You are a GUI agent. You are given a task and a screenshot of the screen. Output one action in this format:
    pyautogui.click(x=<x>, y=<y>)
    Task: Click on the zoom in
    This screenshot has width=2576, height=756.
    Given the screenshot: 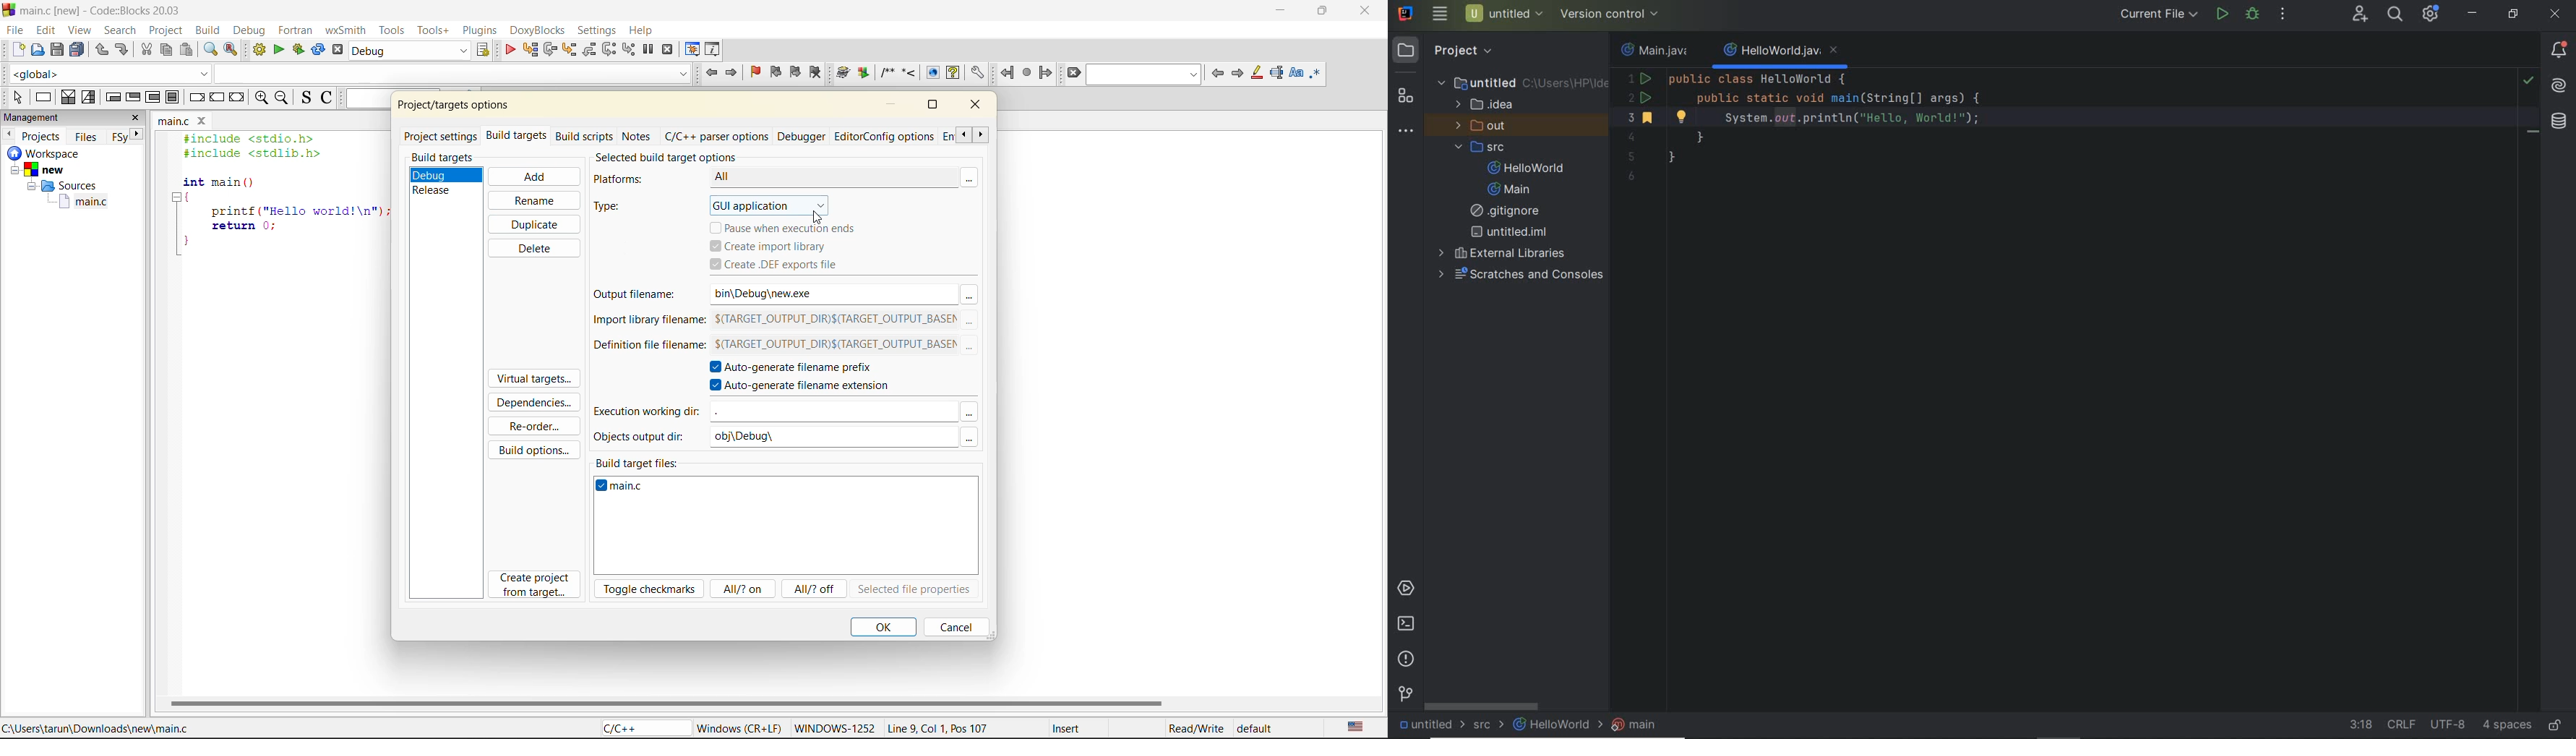 What is the action you would take?
    pyautogui.click(x=260, y=98)
    